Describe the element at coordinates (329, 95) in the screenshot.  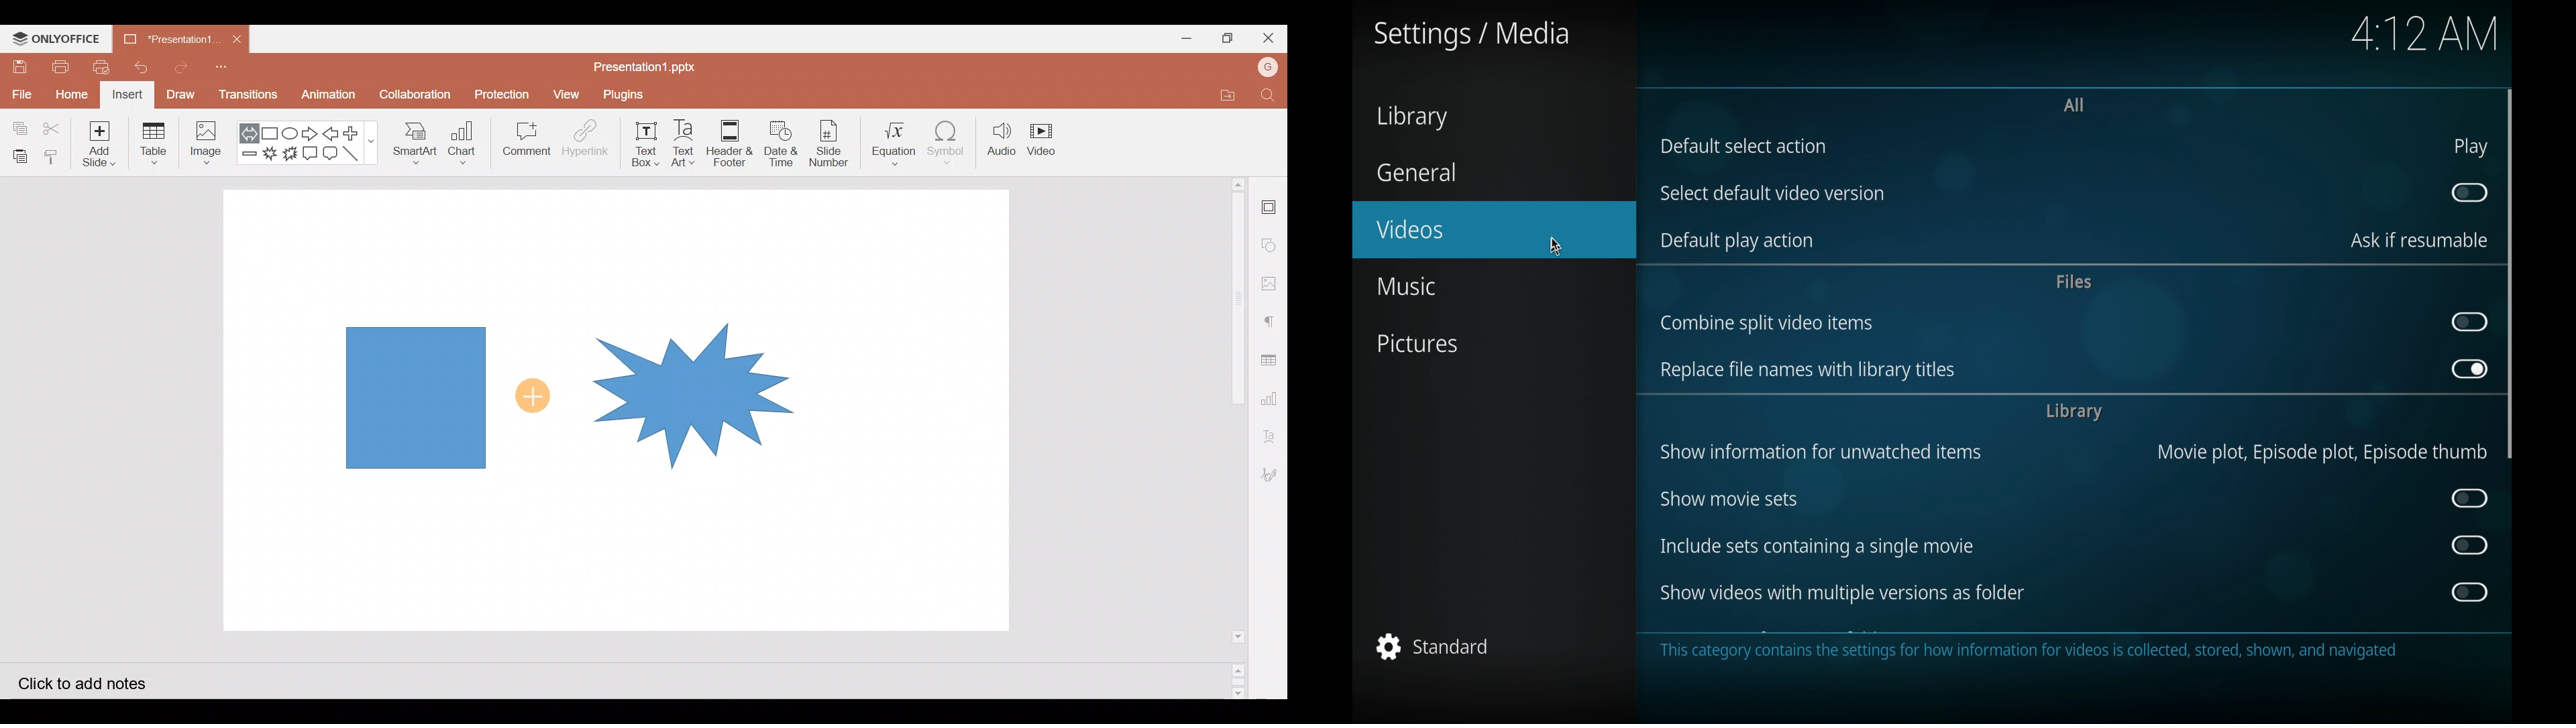
I see `Animation` at that location.